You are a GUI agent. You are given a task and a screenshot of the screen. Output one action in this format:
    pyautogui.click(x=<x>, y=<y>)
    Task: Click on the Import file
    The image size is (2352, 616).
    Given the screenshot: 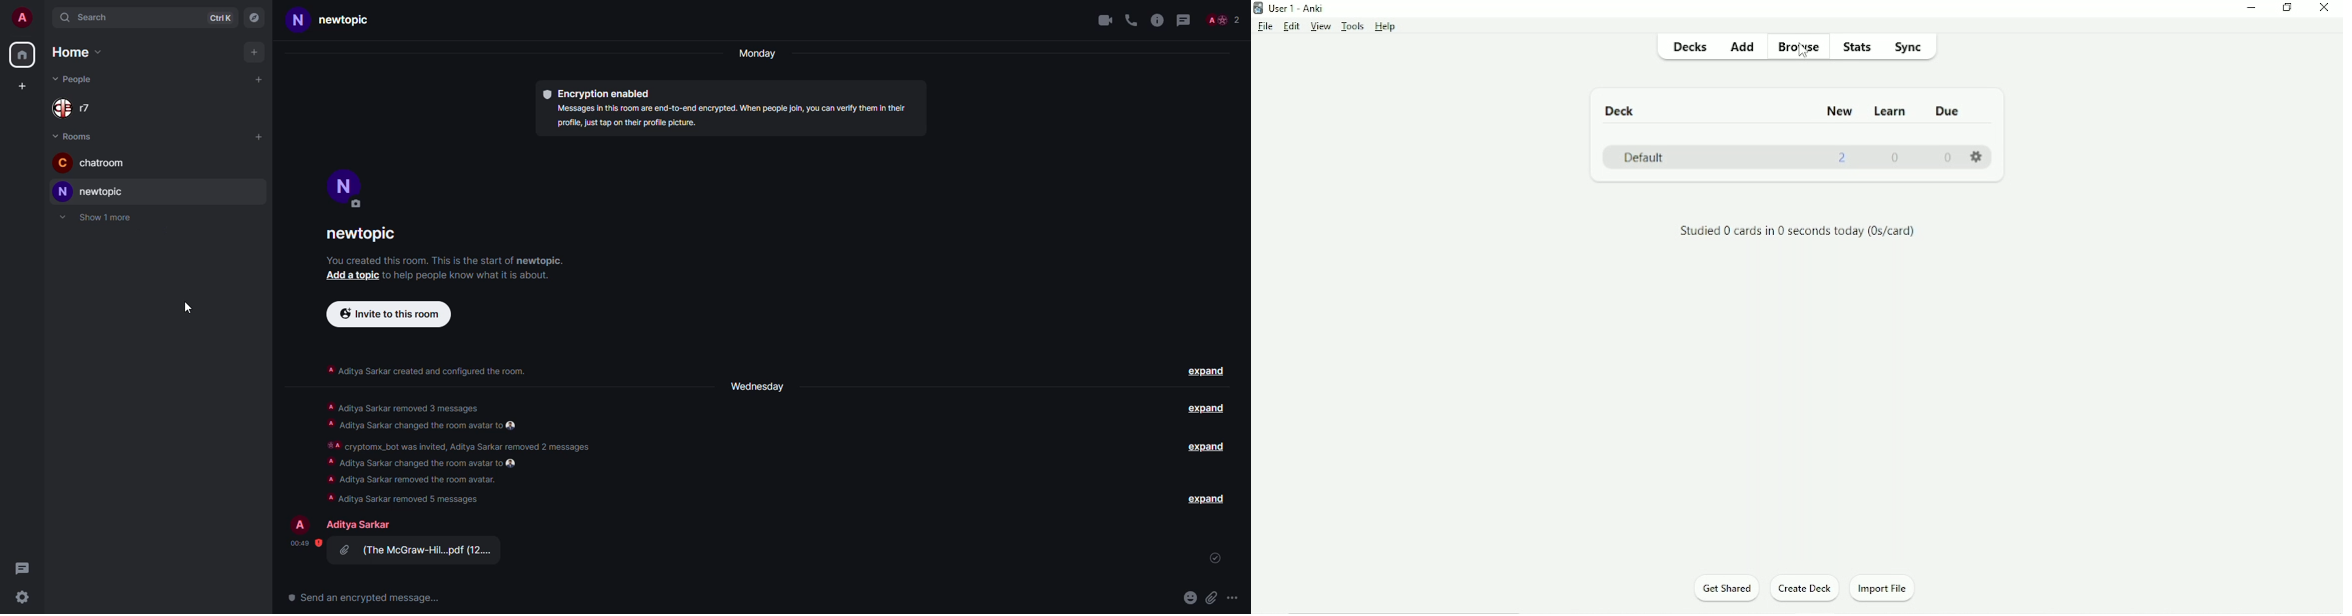 What is the action you would take?
    pyautogui.click(x=1887, y=589)
    